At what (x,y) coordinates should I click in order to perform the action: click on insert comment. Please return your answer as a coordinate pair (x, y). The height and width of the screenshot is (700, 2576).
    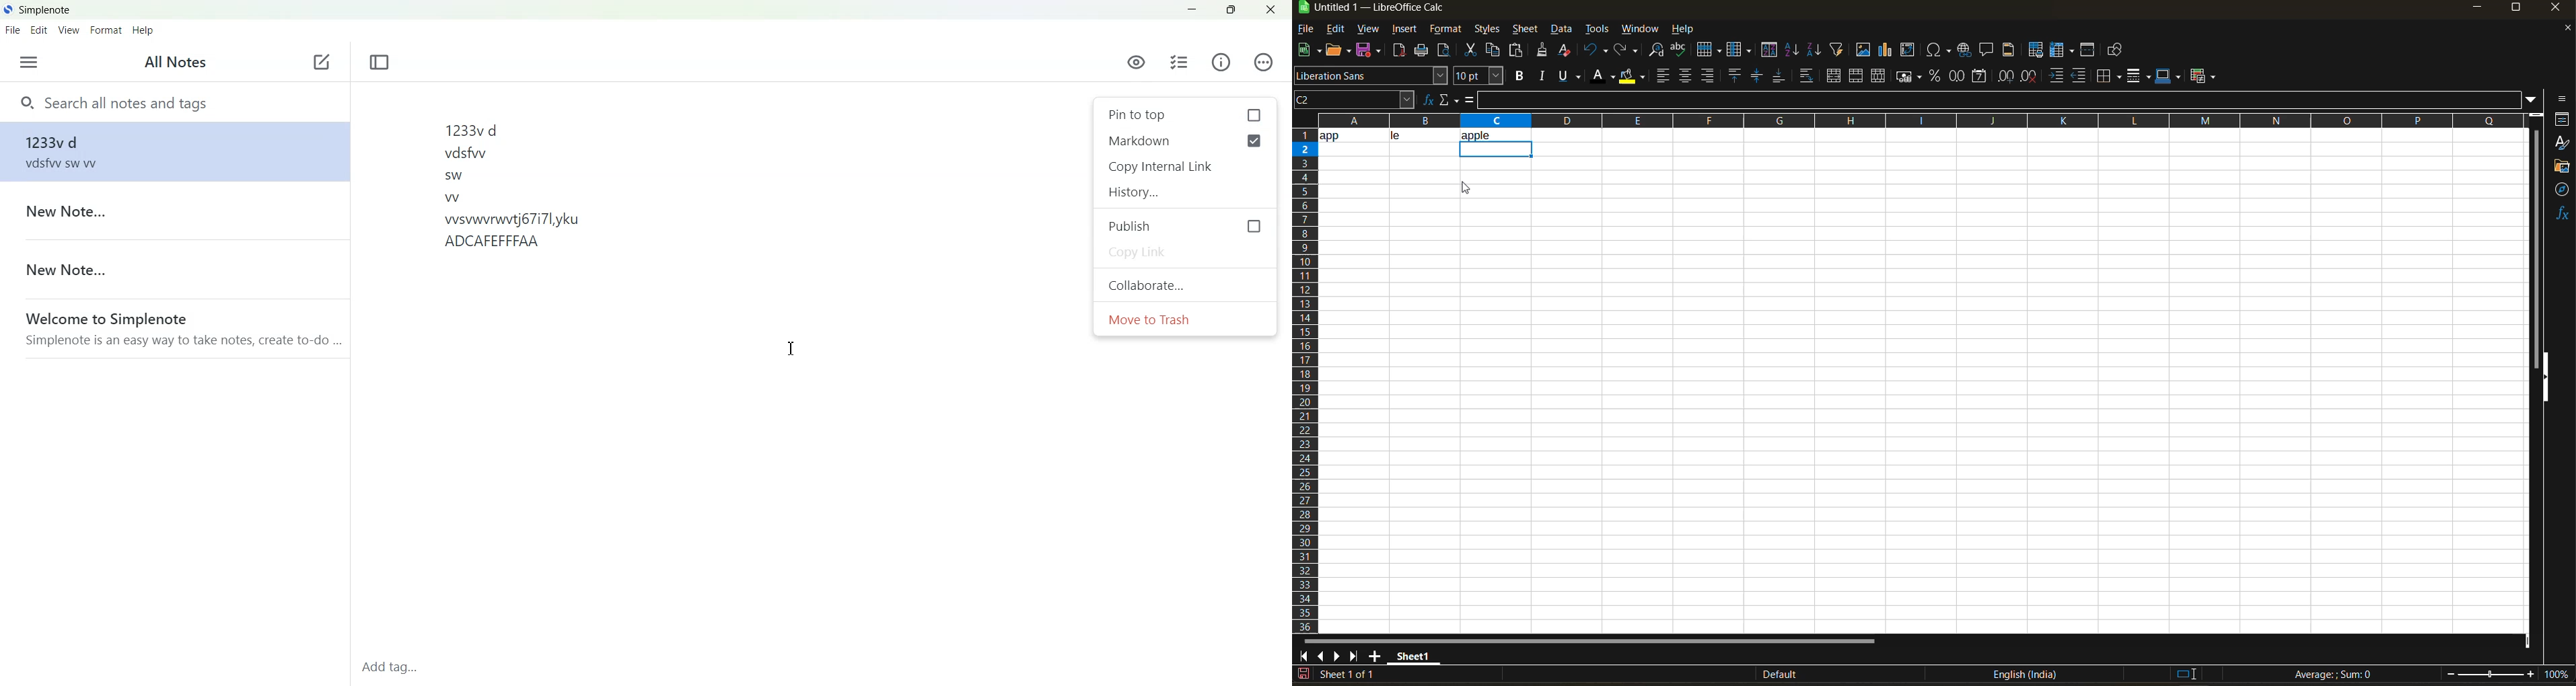
    Looking at the image, I should click on (1987, 50).